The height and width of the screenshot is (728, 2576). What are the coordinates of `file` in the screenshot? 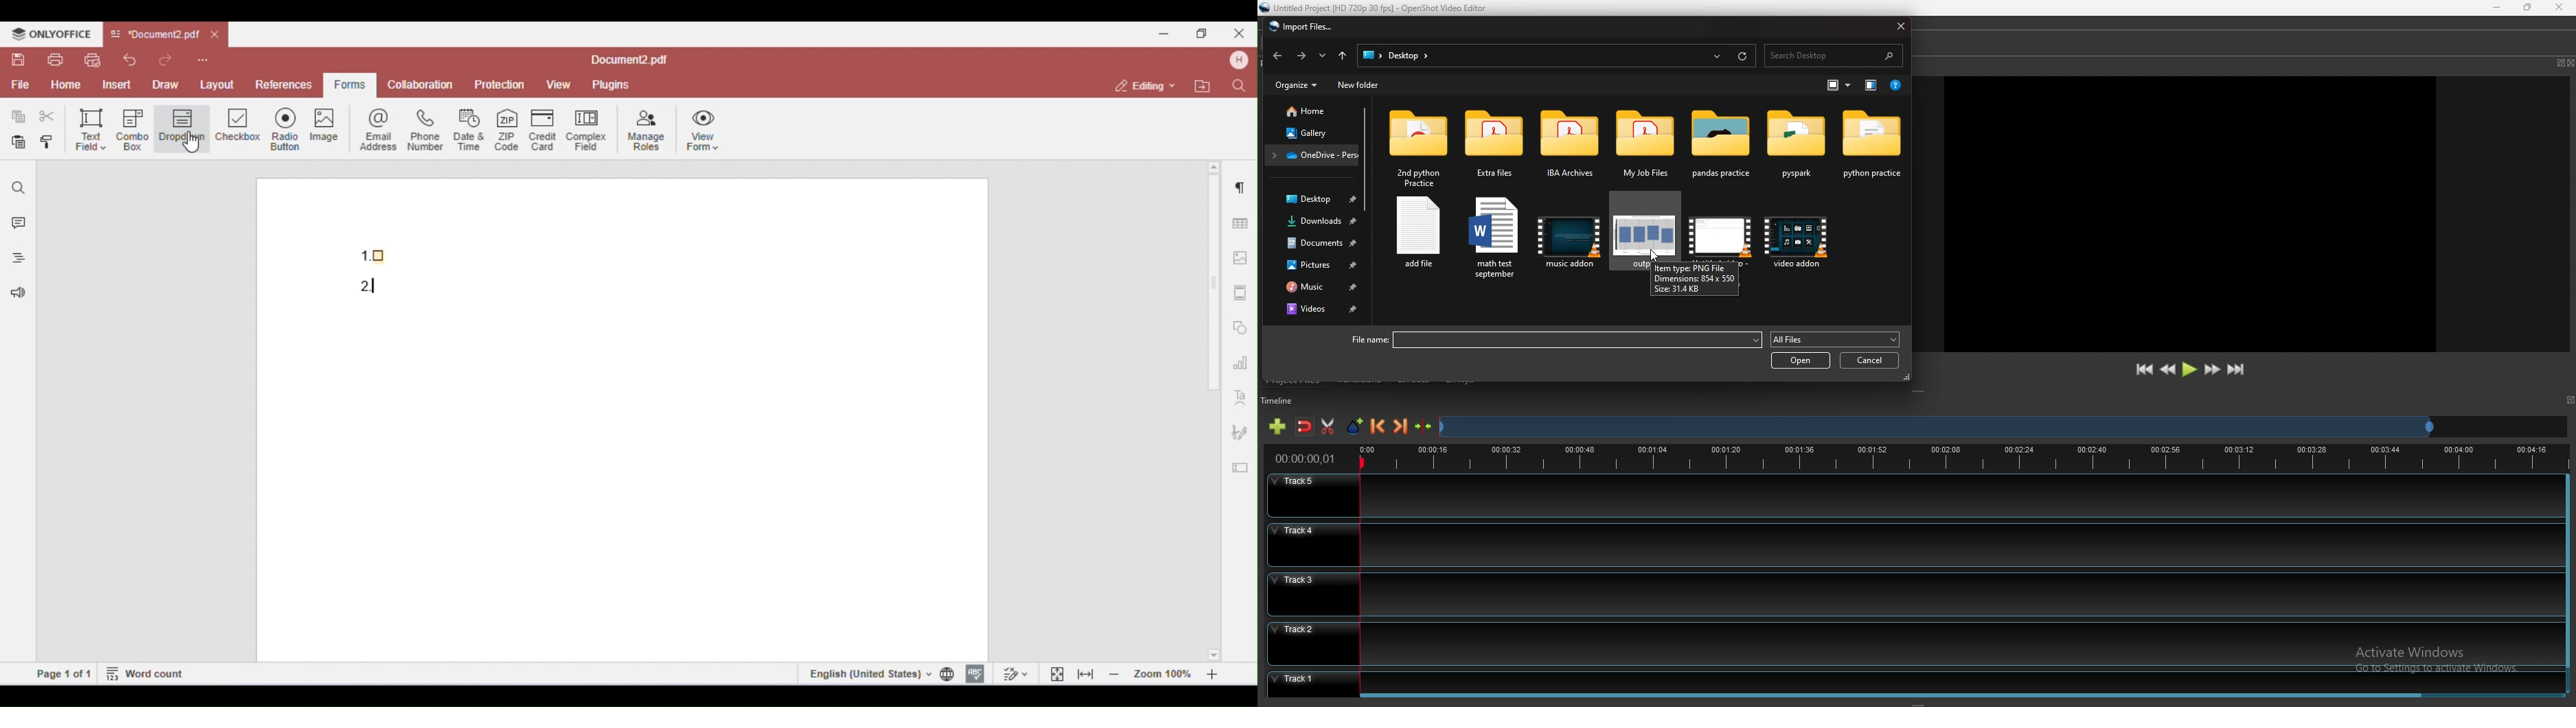 It's located at (1419, 234).